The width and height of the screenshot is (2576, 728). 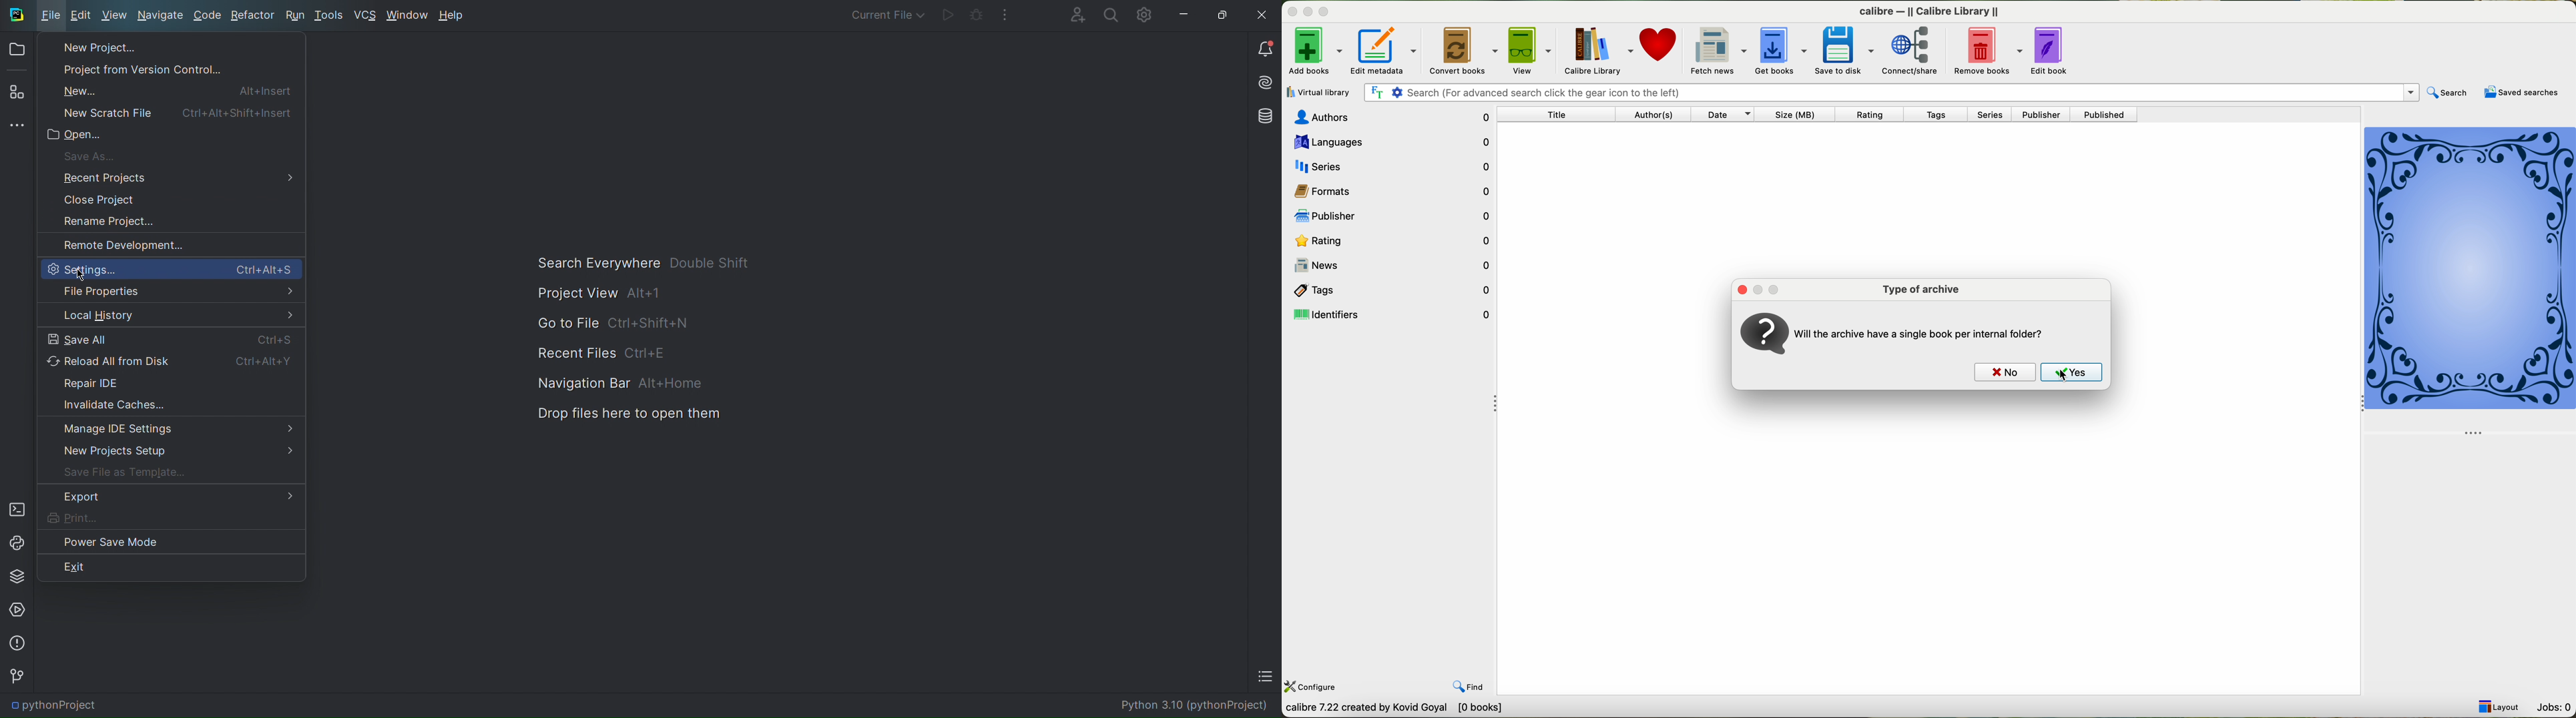 I want to click on Reload All from Disk, so click(x=170, y=362).